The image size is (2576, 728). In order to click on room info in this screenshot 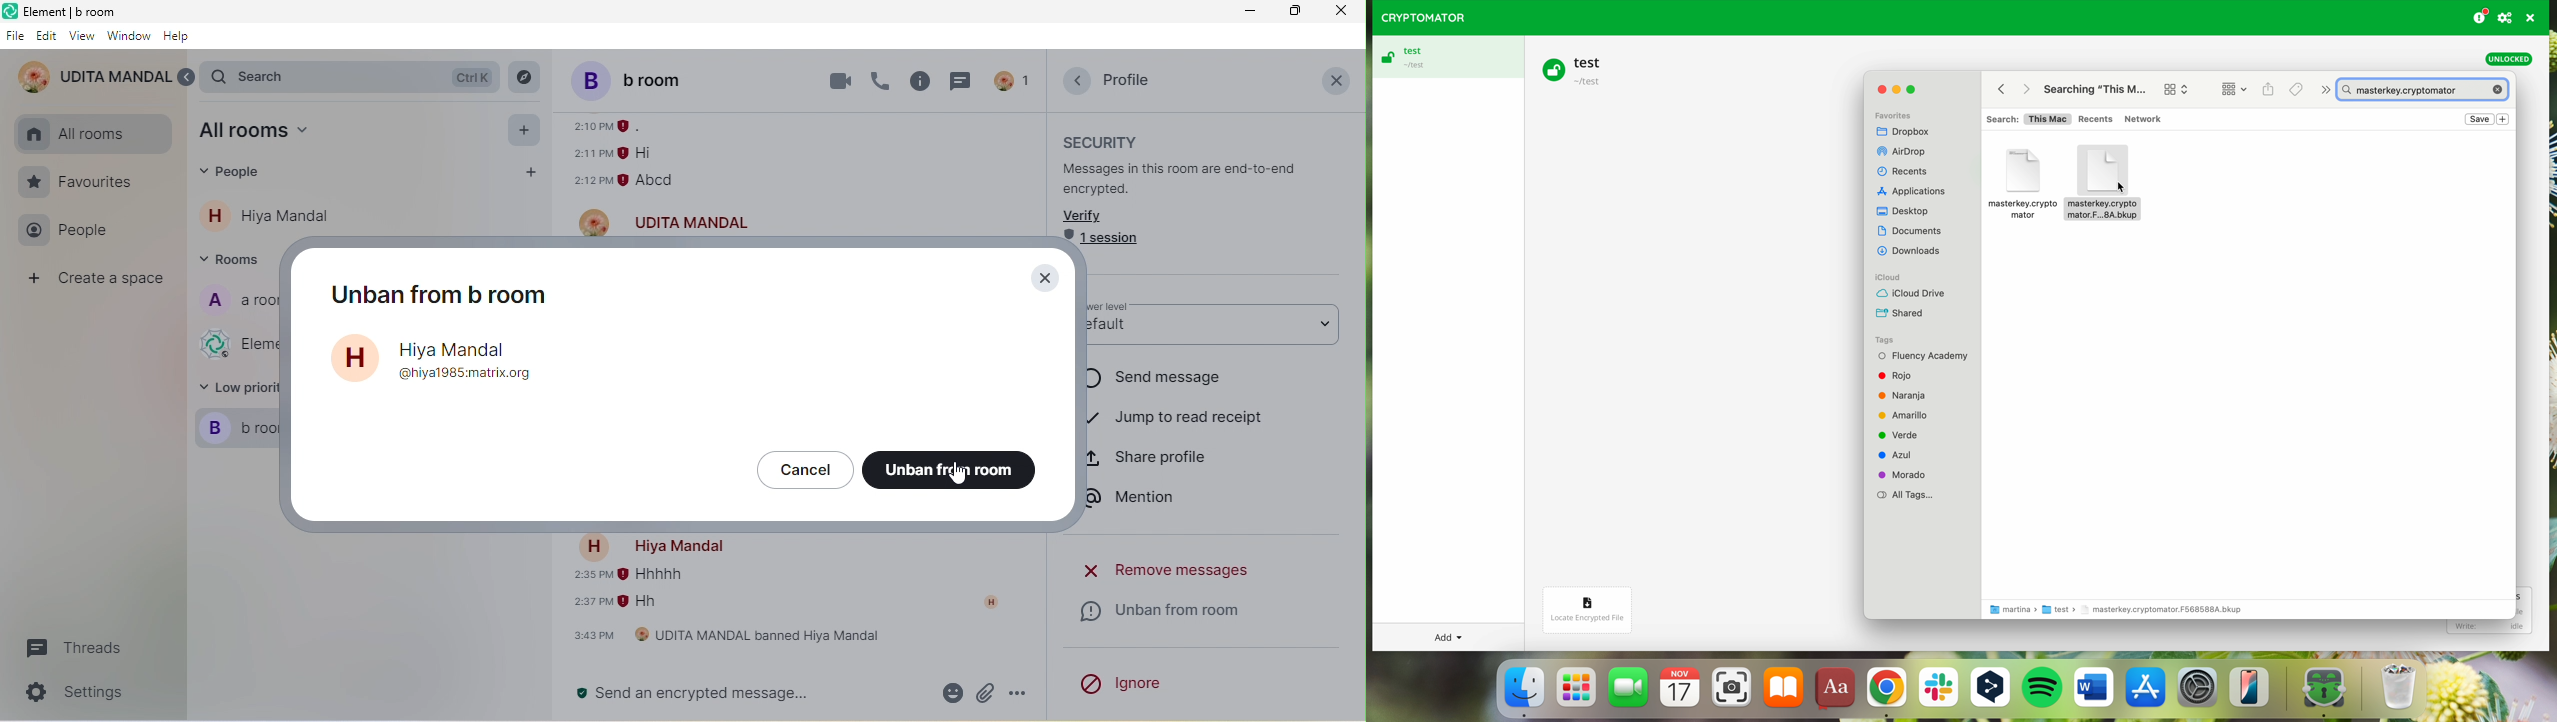, I will do `click(921, 82)`.